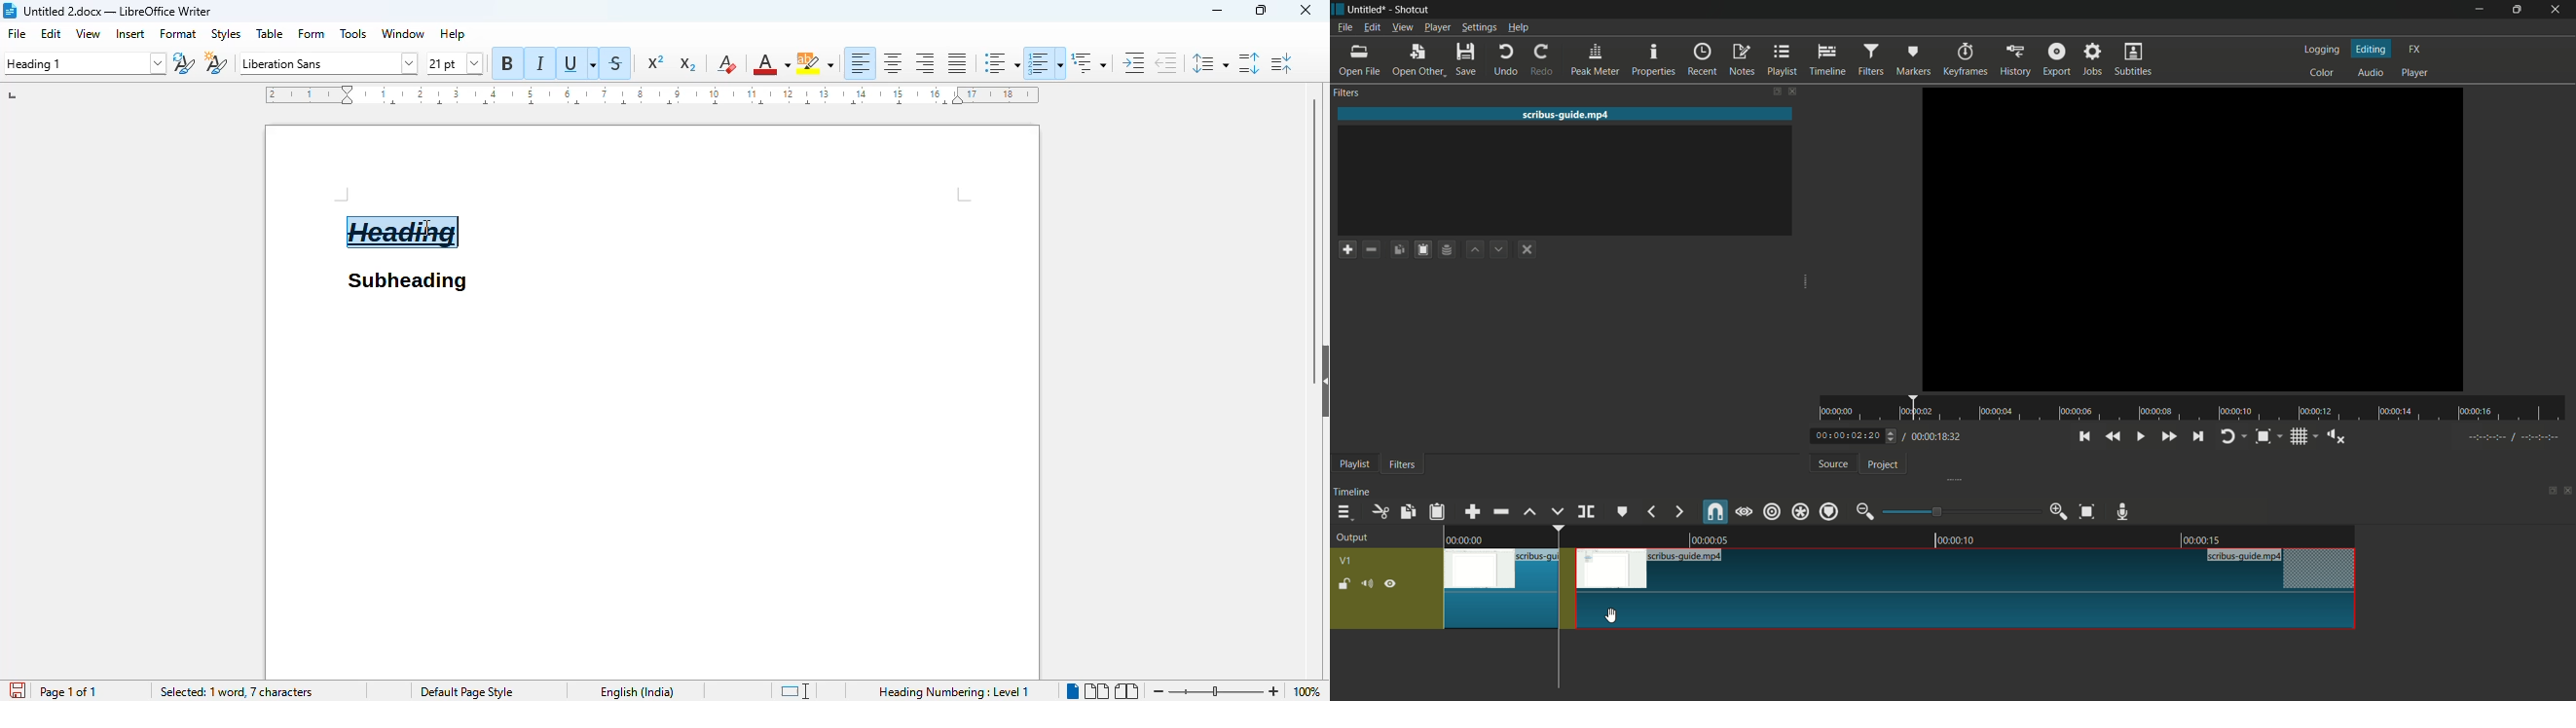 The image size is (2576, 728). What do you see at coordinates (1472, 511) in the screenshot?
I see `append` at bounding box center [1472, 511].